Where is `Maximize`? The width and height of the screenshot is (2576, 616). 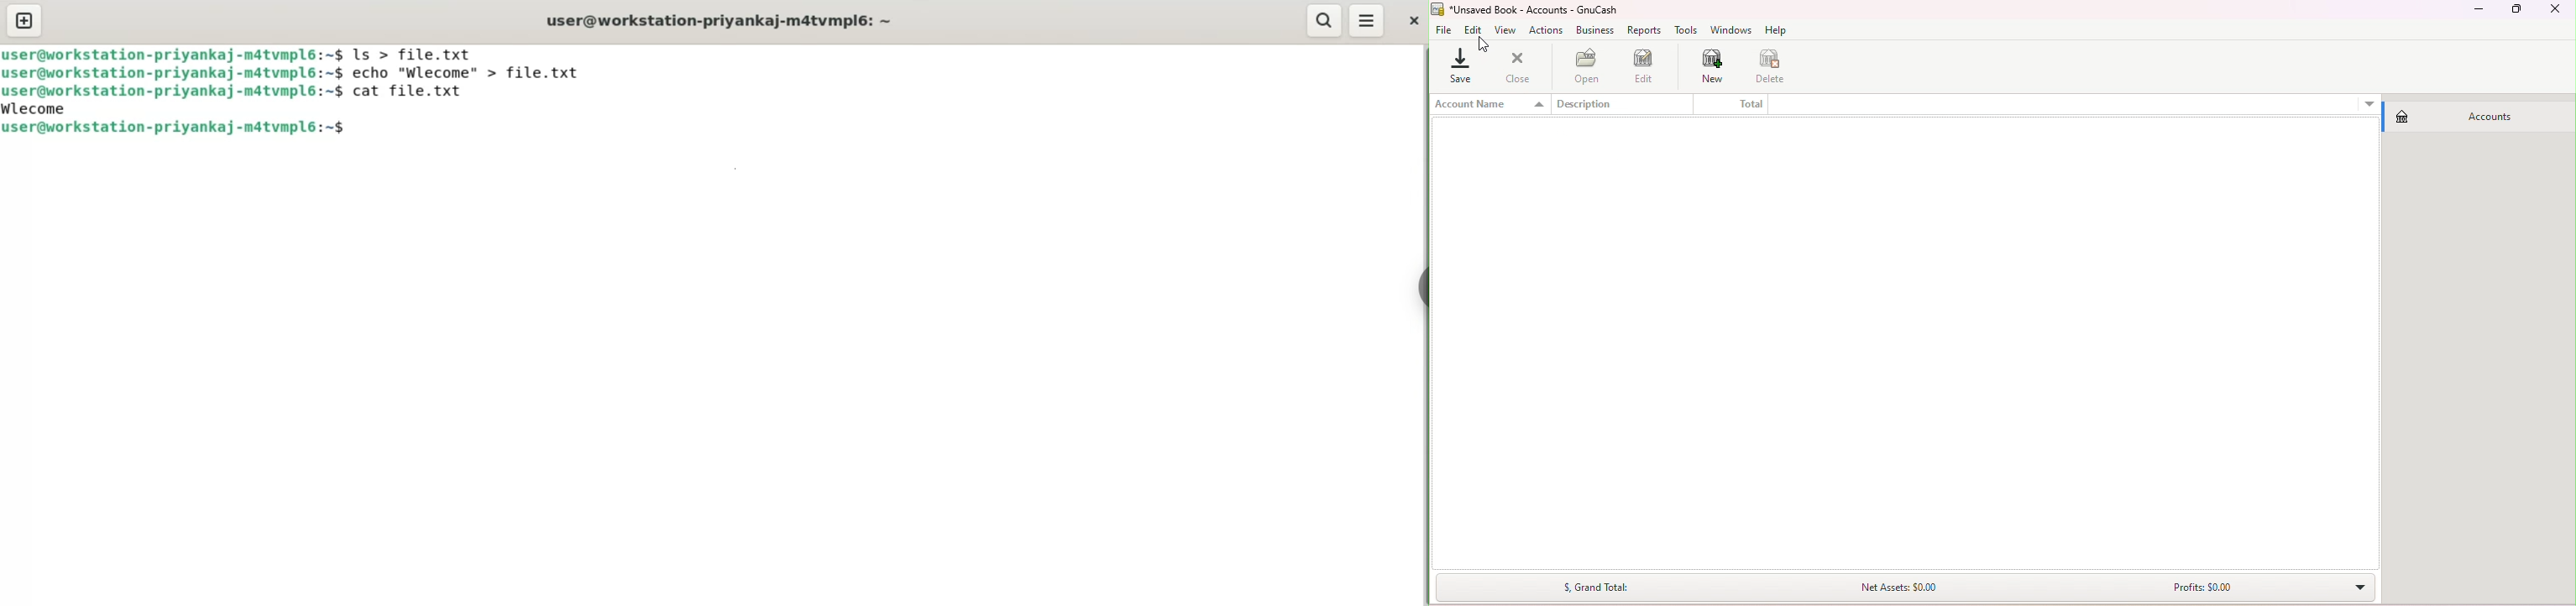 Maximize is located at coordinates (2522, 12).